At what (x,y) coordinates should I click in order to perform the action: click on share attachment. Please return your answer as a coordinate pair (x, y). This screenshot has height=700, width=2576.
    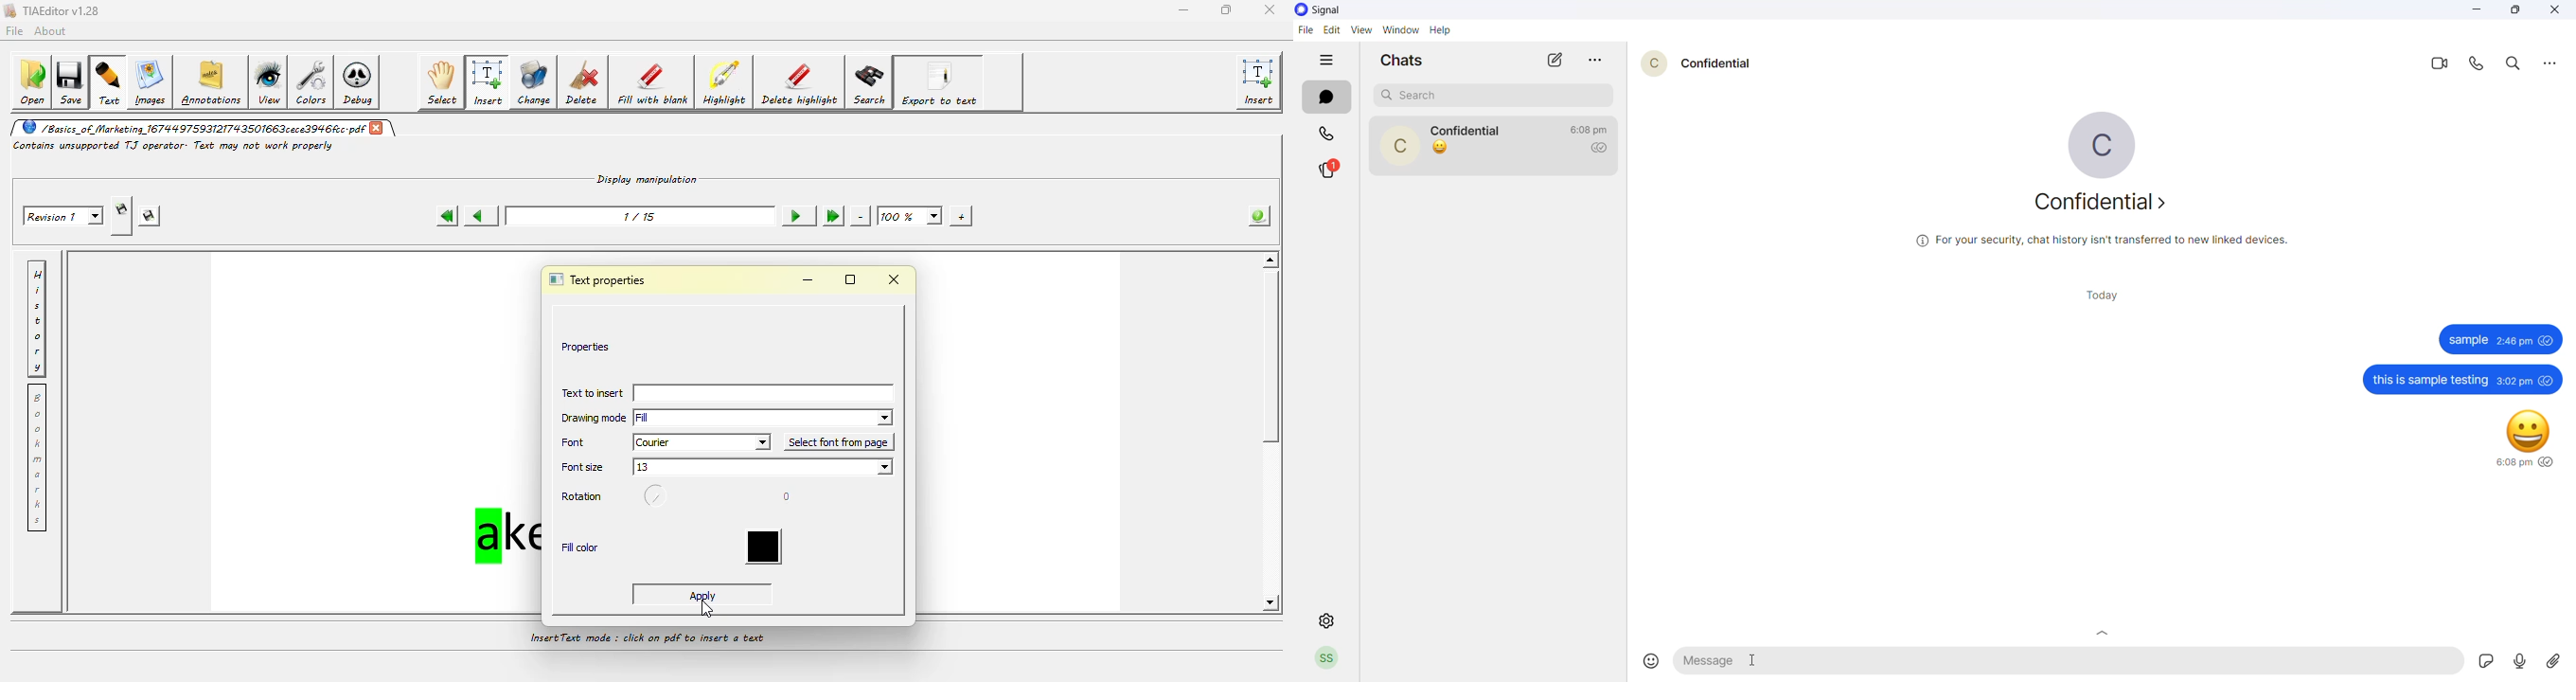
    Looking at the image, I should click on (2559, 662).